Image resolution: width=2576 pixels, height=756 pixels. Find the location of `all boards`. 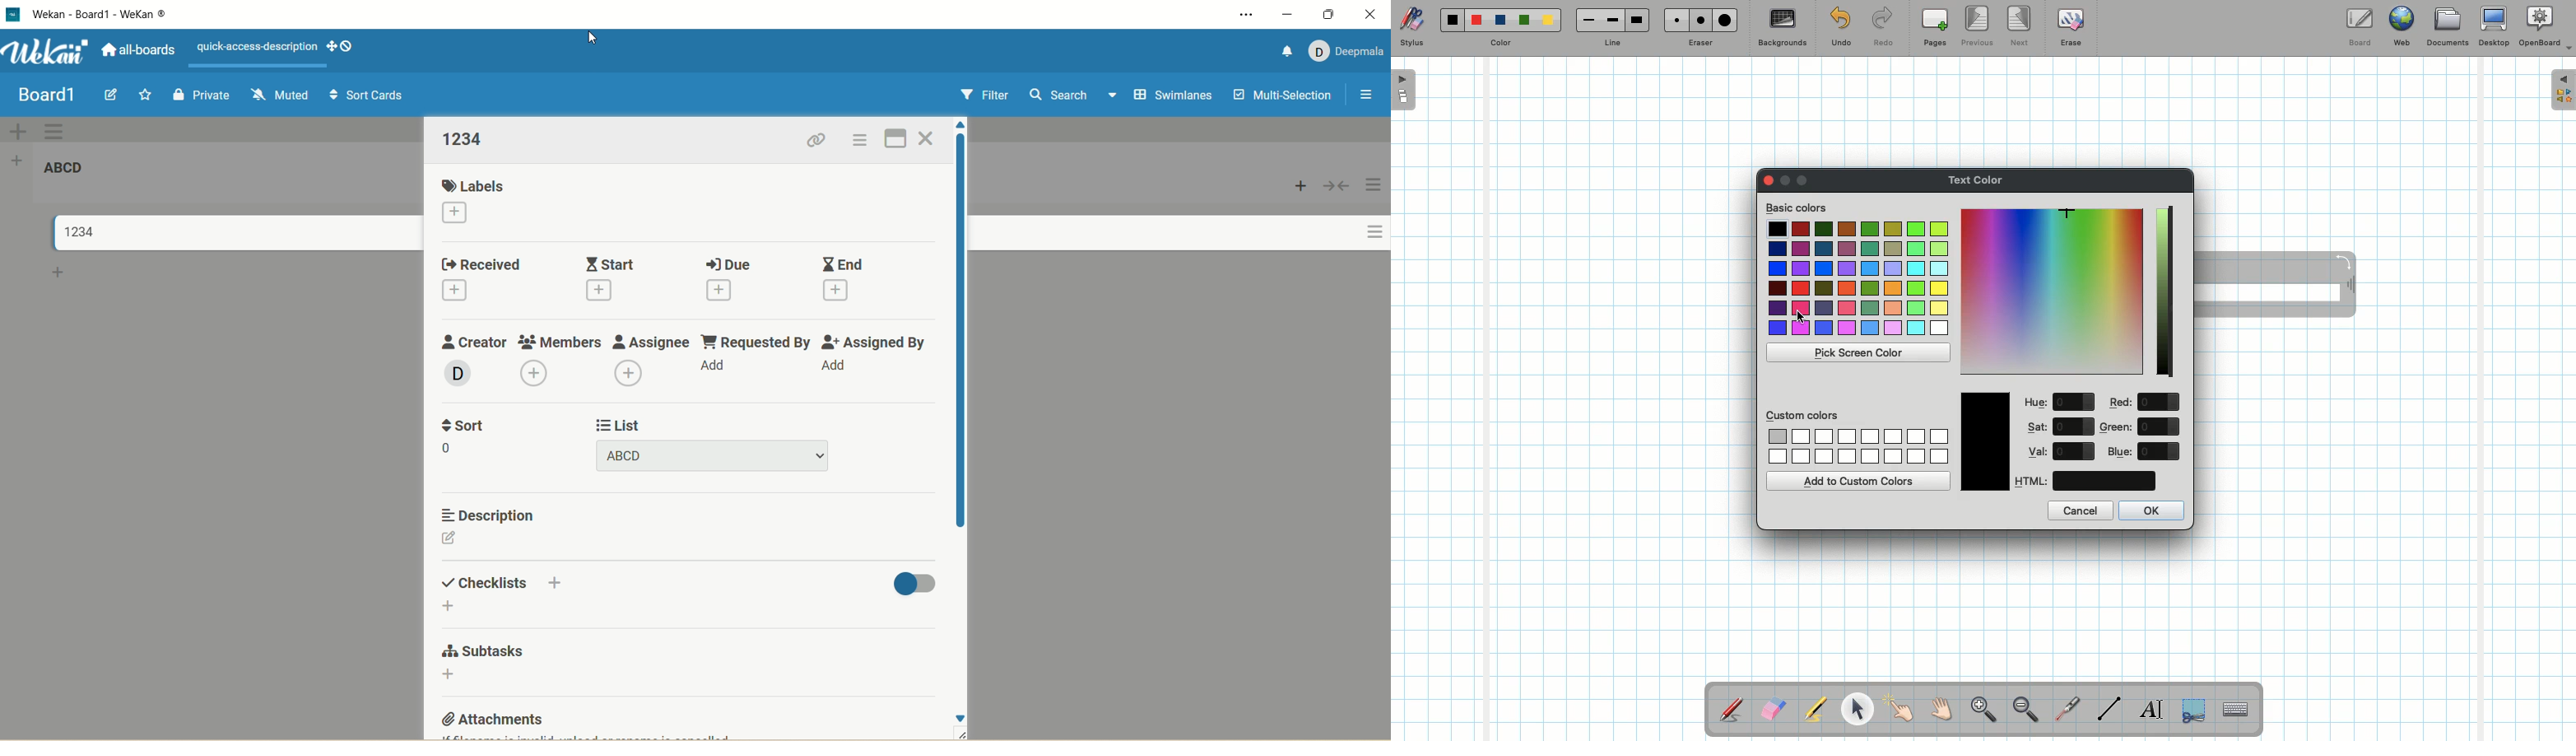

all boards is located at coordinates (136, 50).